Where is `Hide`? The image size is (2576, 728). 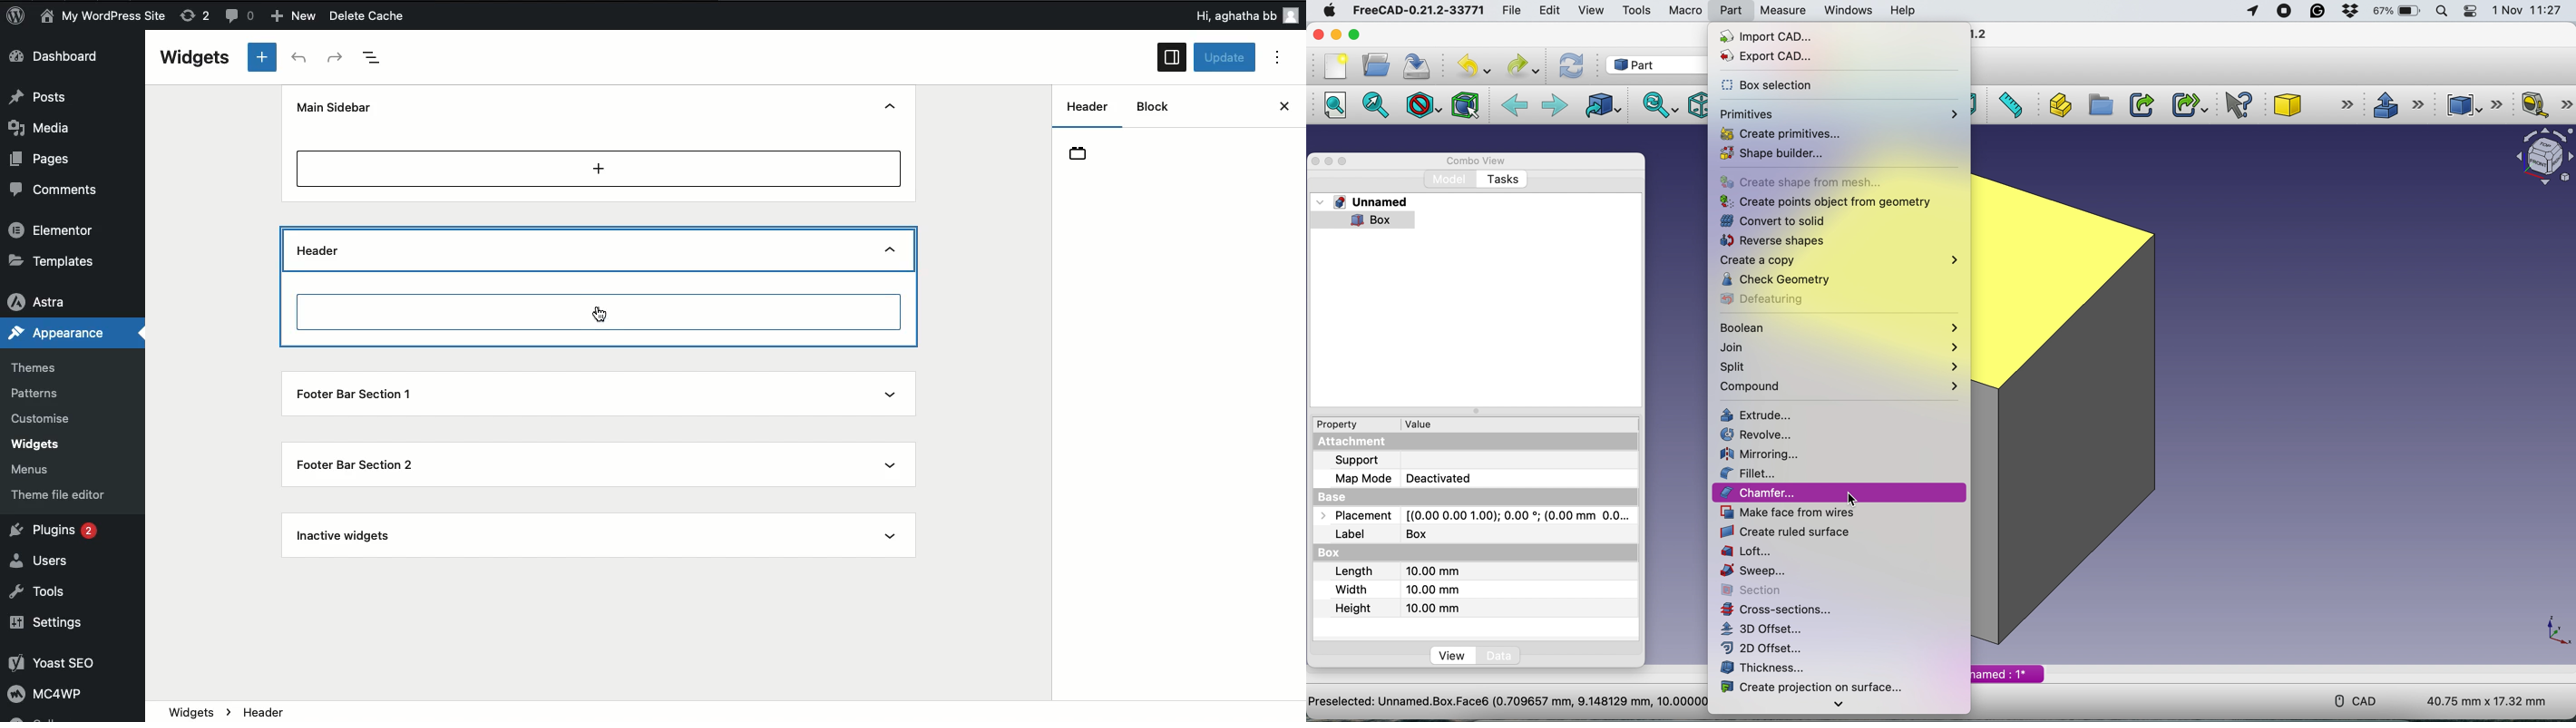 Hide is located at coordinates (893, 106).